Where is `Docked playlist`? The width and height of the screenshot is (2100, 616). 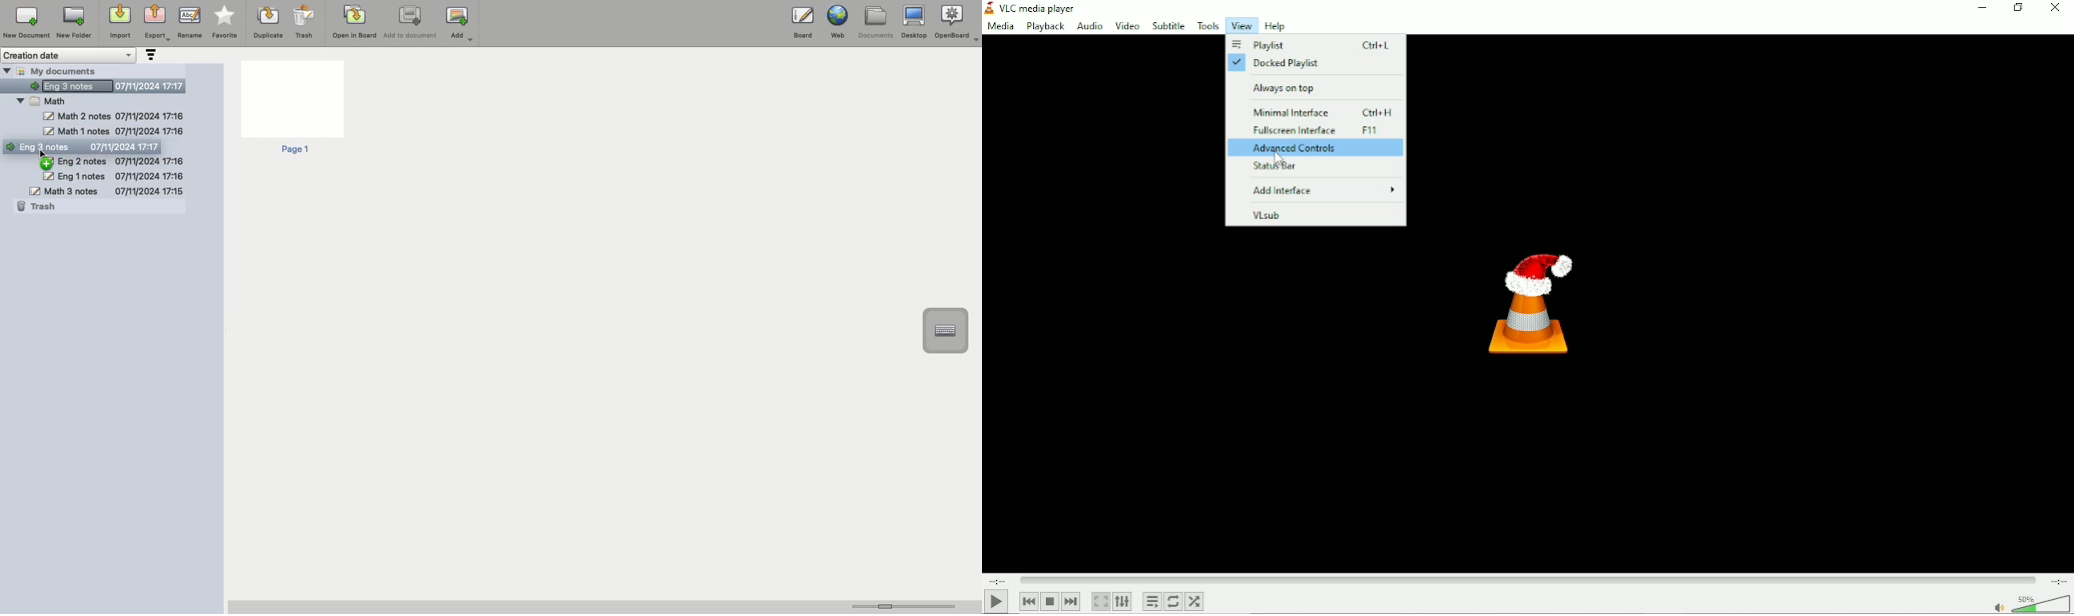 Docked playlist is located at coordinates (1309, 64).